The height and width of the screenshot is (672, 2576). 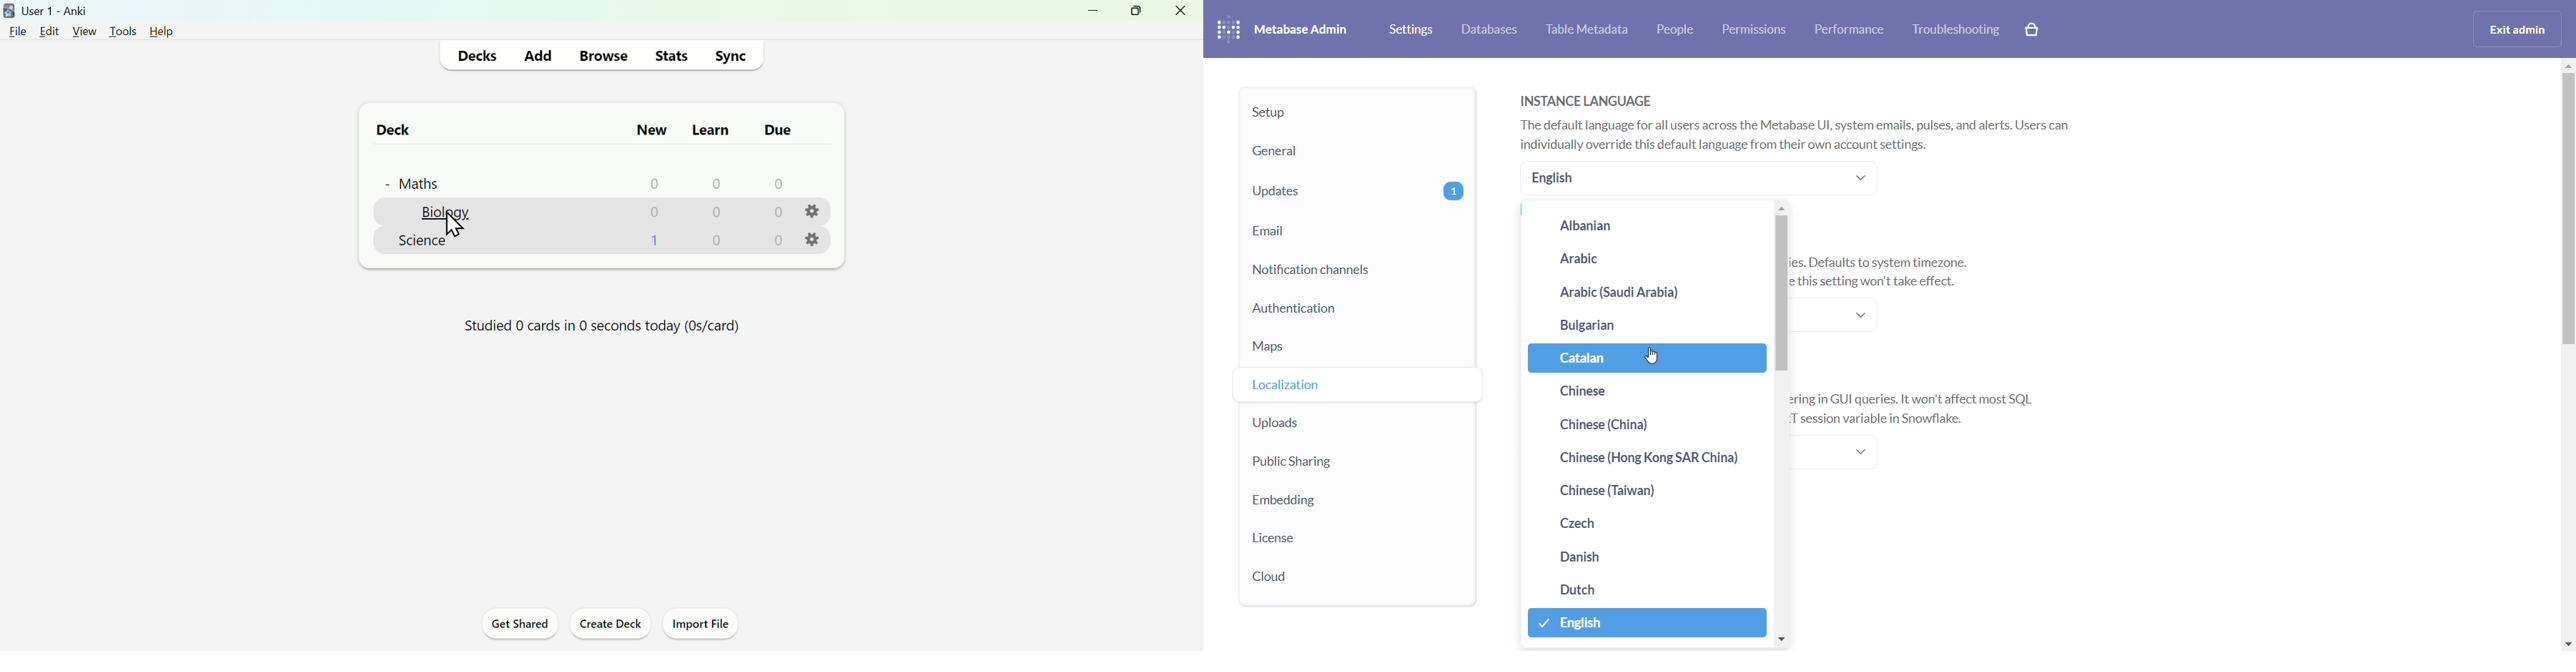 I want to click on Sync, so click(x=734, y=54).